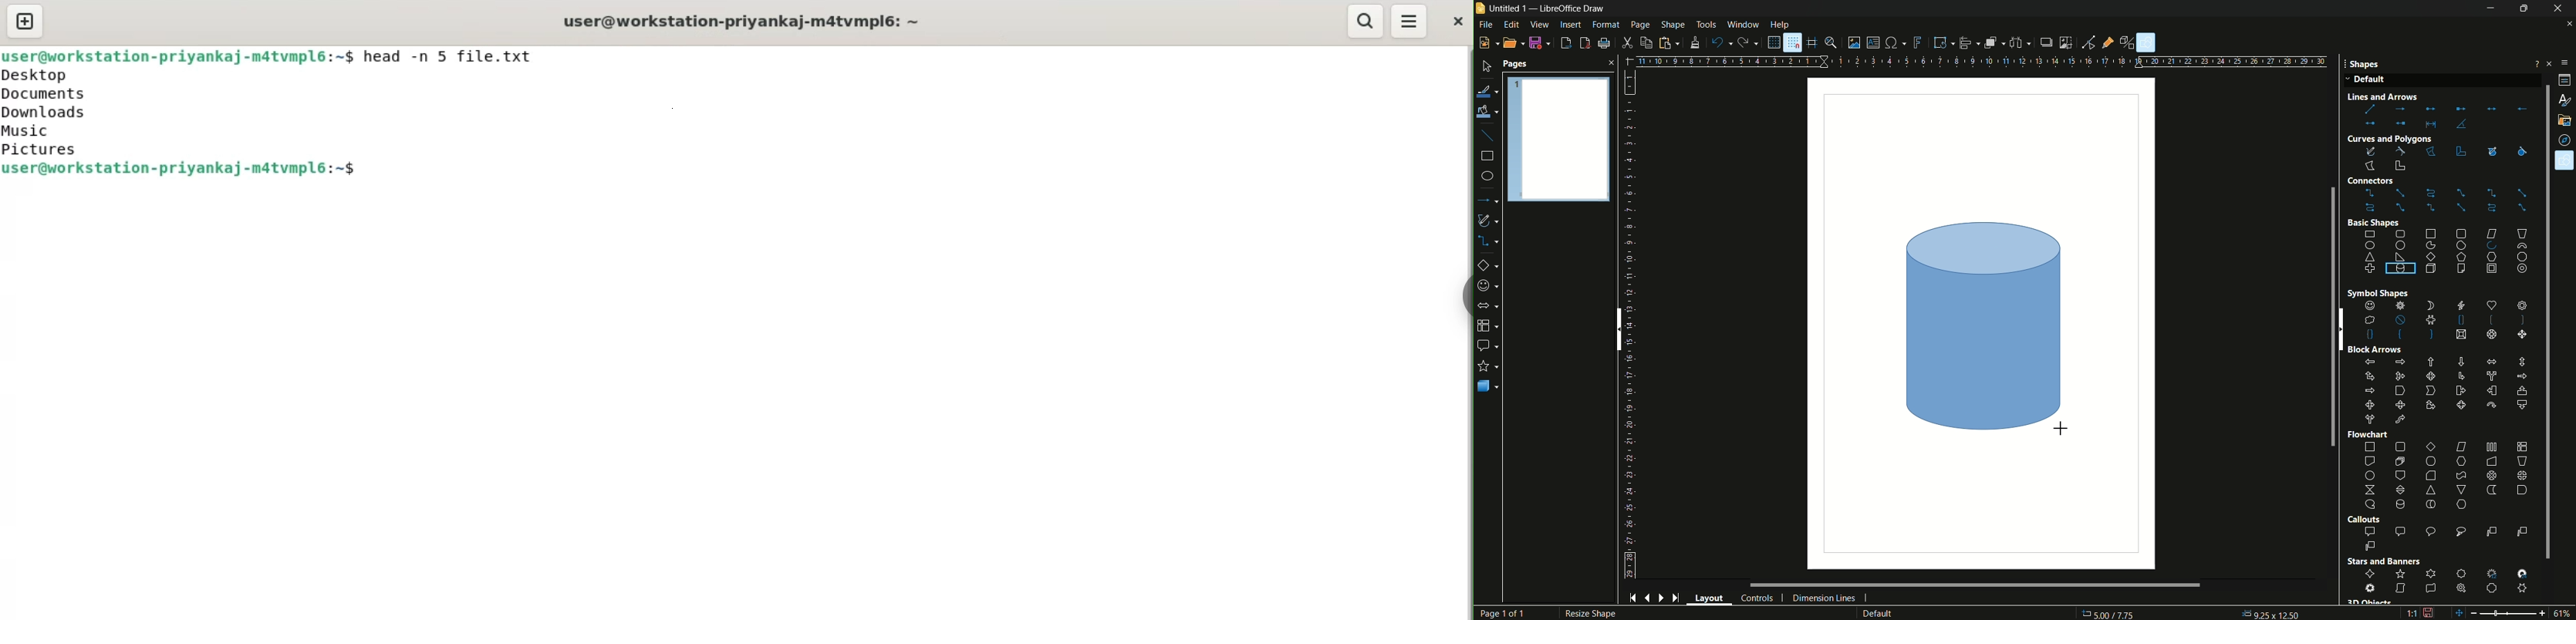 The image size is (2576, 644). What do you see at coordinates (2429, 612) in the screenshot?
I see `document modification` at bounding box center [2429, 612].